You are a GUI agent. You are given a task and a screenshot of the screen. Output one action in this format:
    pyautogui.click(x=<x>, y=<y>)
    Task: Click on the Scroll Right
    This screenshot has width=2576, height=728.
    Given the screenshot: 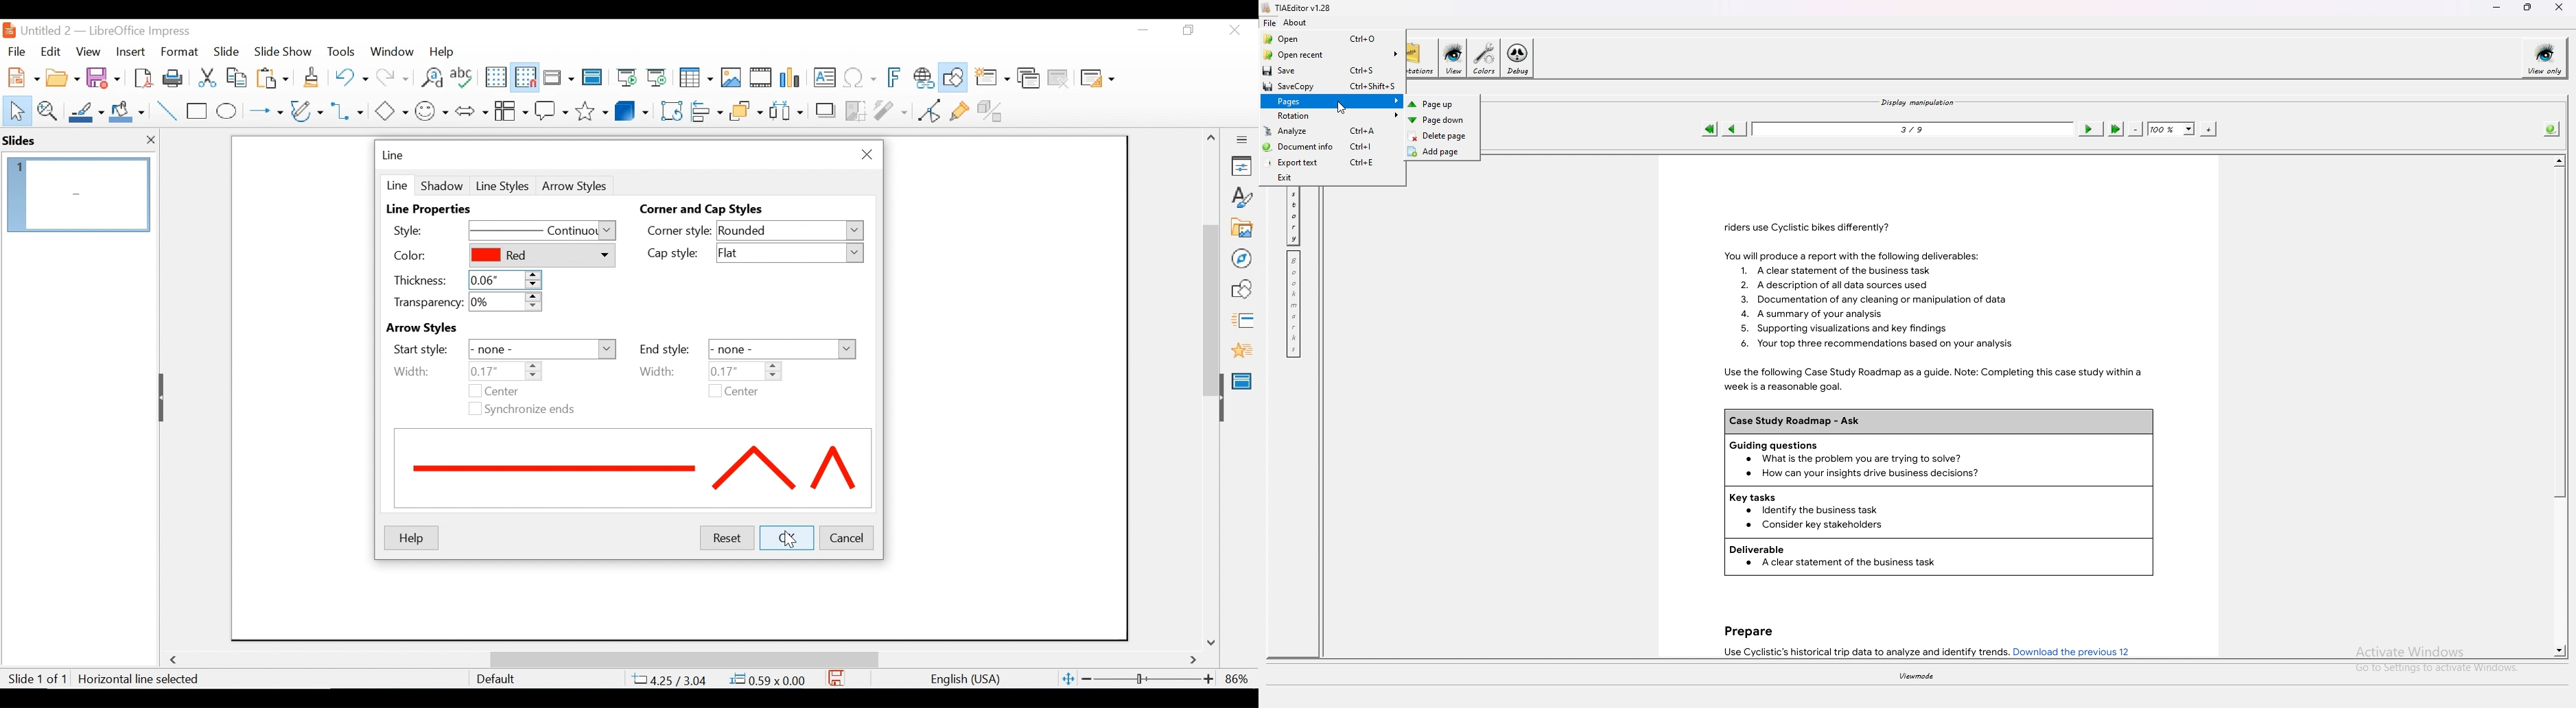 What is the action you would take?
    pyautogui.click(x=1194, y=661)
    